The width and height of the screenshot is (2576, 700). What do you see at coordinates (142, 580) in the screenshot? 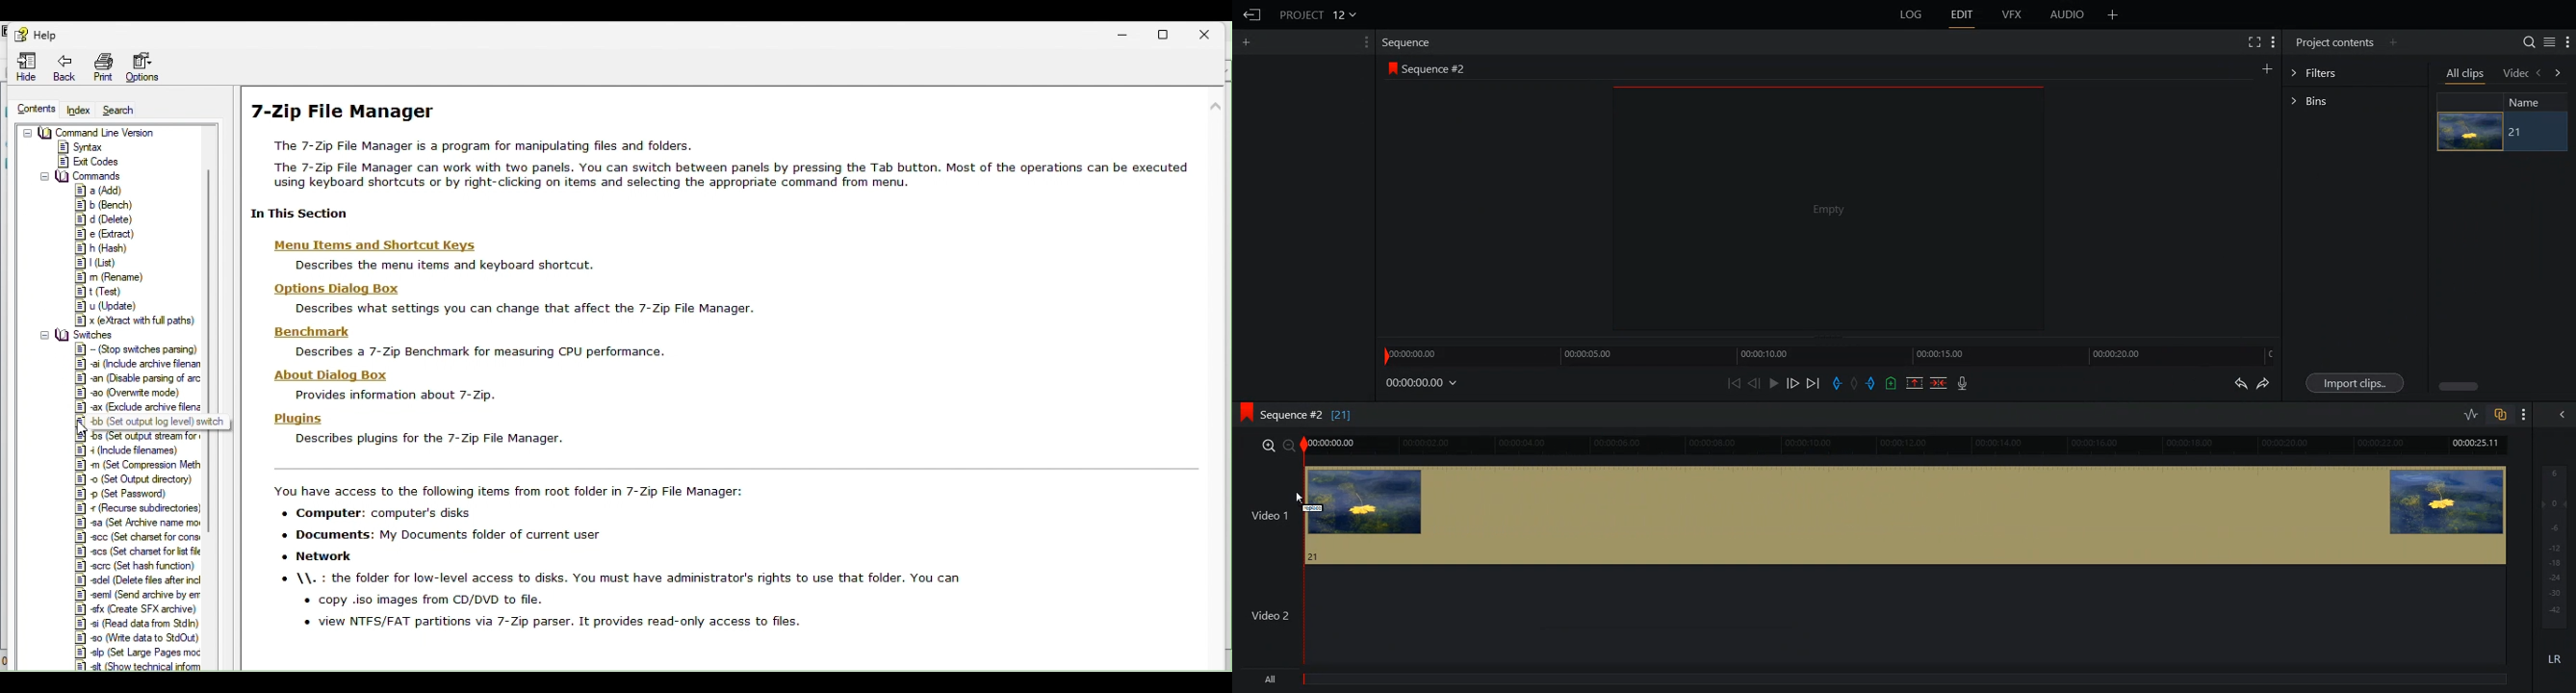
I see `#] adel (Delete fies after incl` at bounding box center [142, 580].